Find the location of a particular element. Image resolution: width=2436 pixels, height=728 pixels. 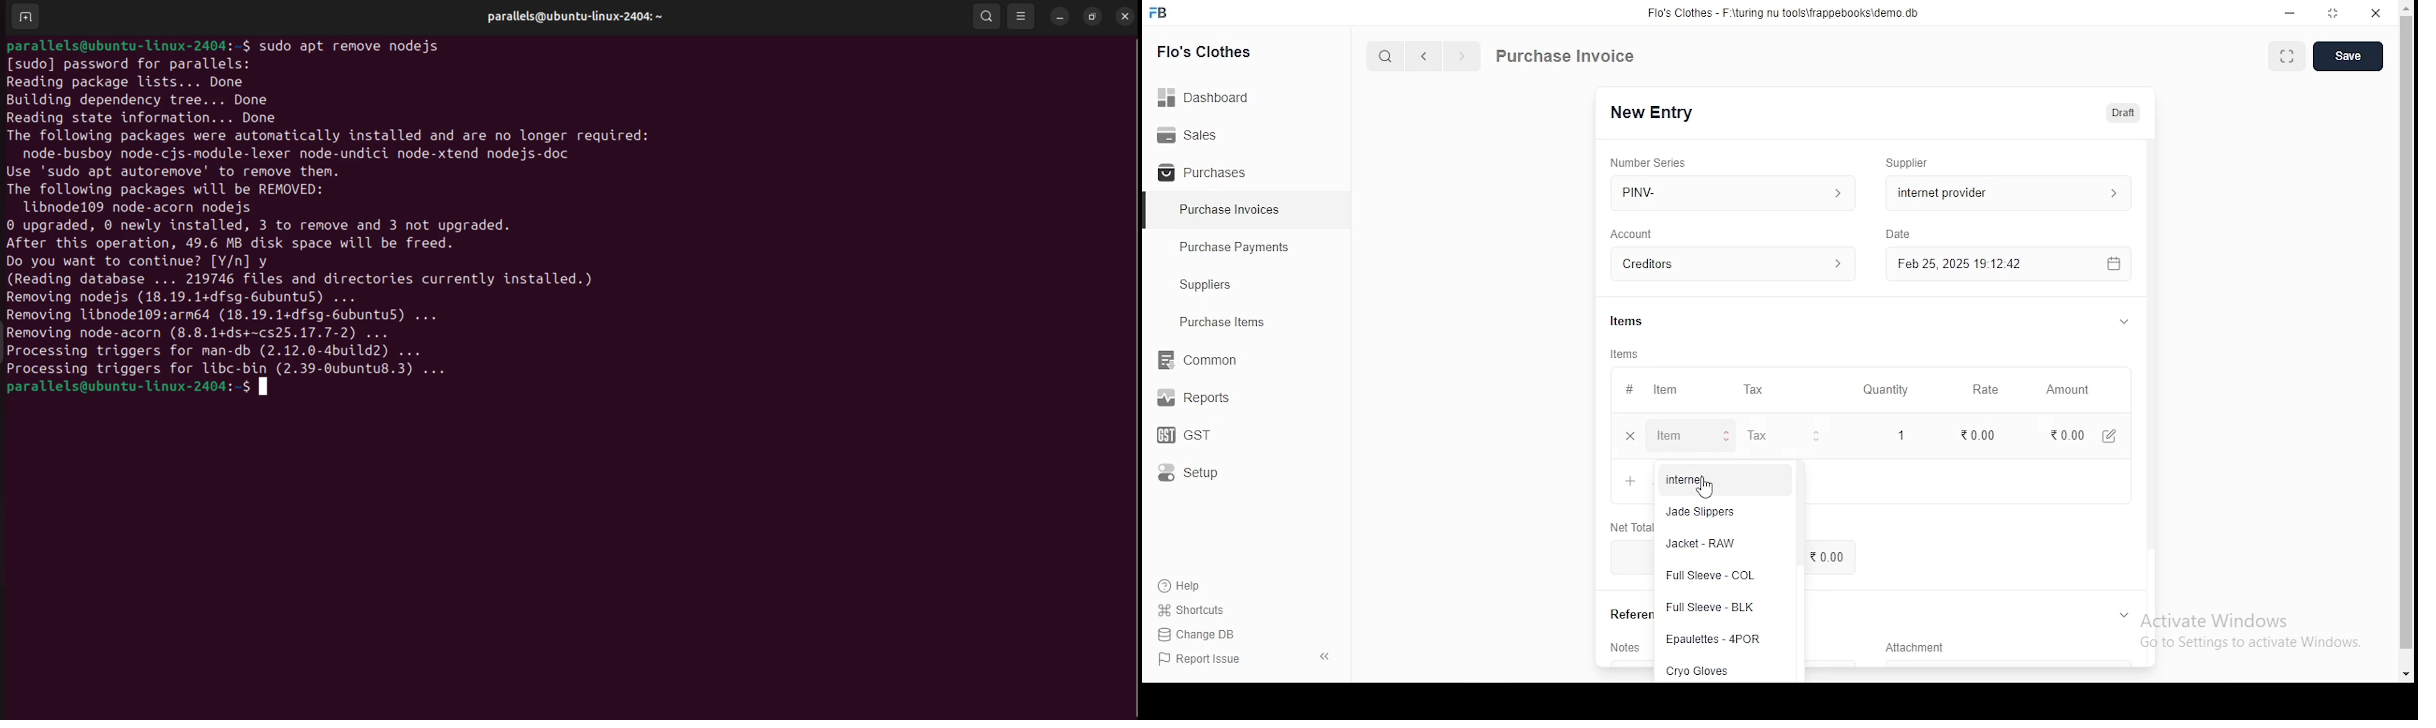

setup is located at coordinates (1201, 474).